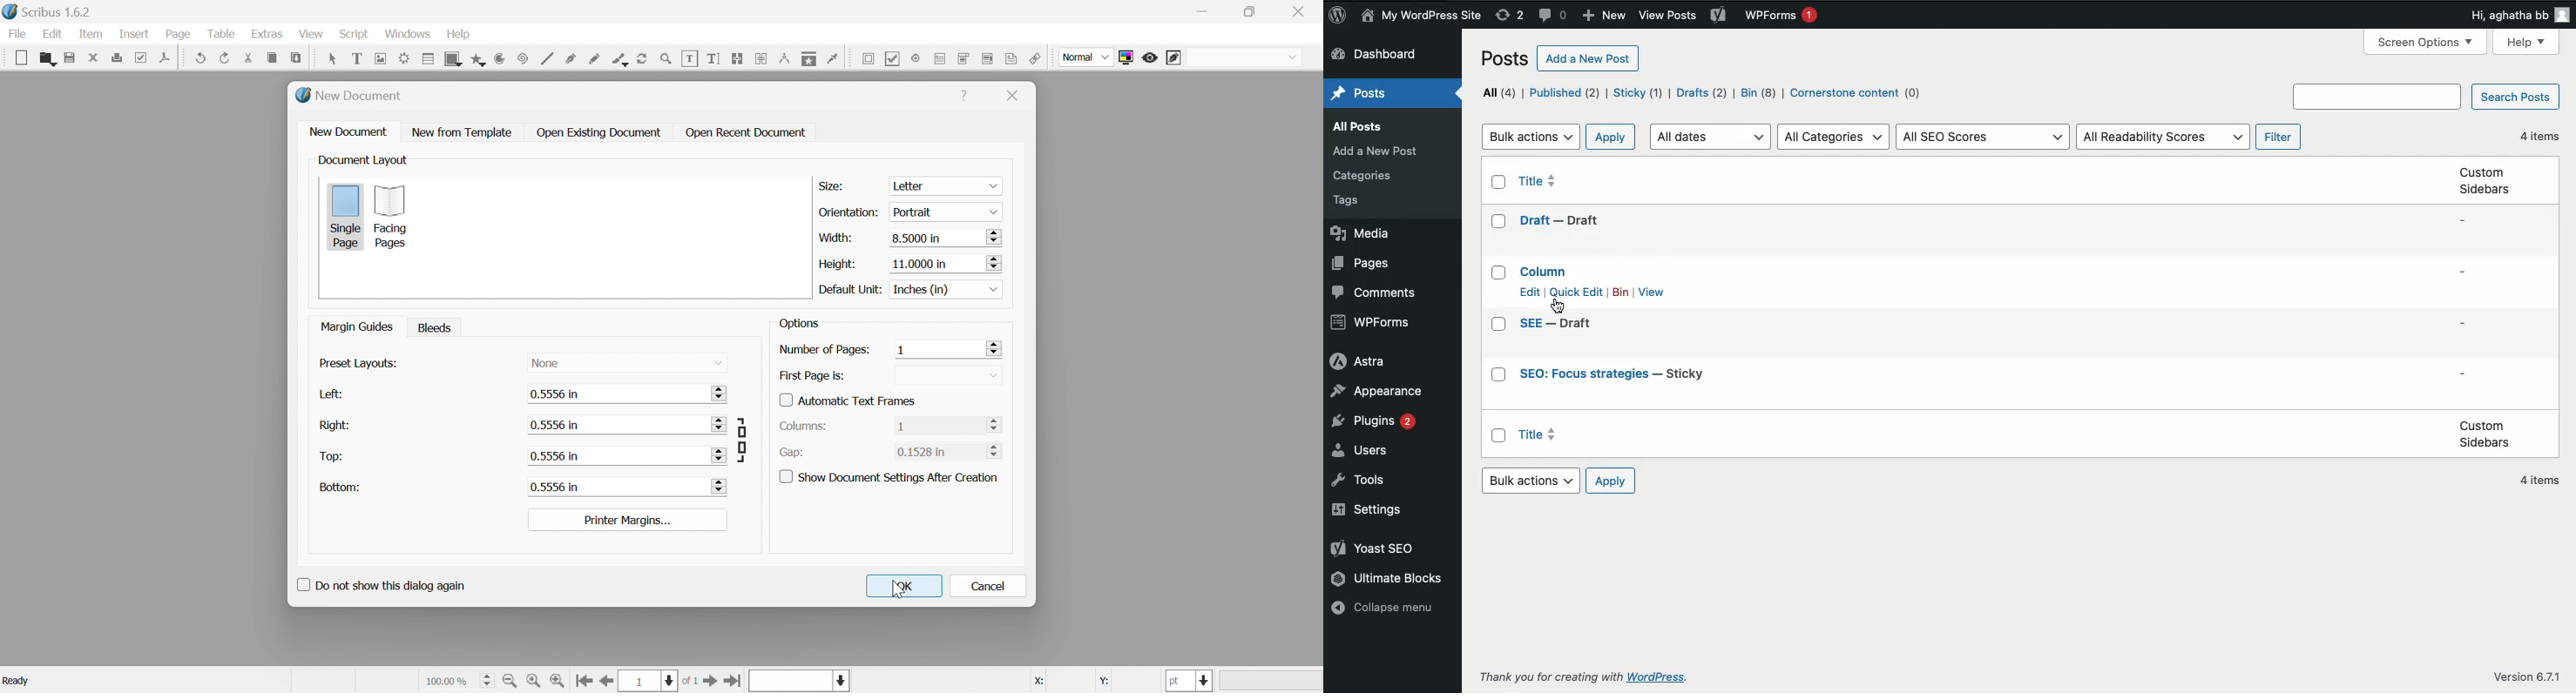  I want to click on edit, so click(52, 34).